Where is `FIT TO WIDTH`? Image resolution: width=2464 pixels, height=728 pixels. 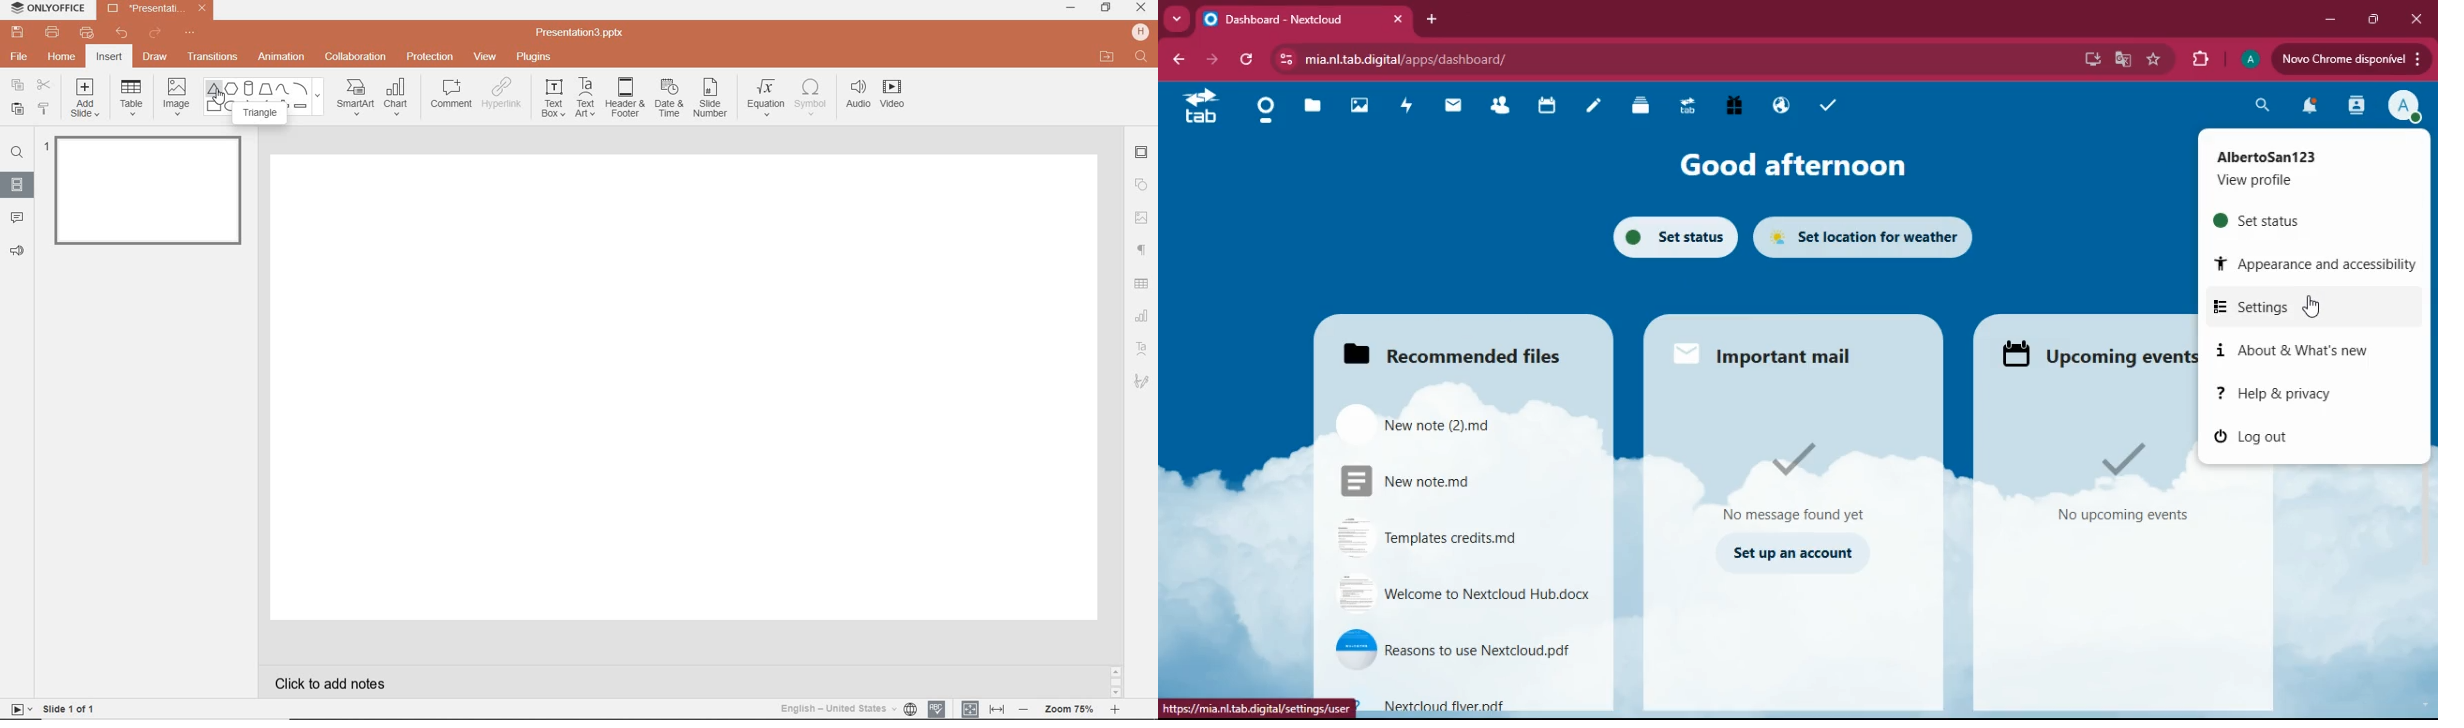 FIT TO WIDTH is located at coordinates (997, 710).